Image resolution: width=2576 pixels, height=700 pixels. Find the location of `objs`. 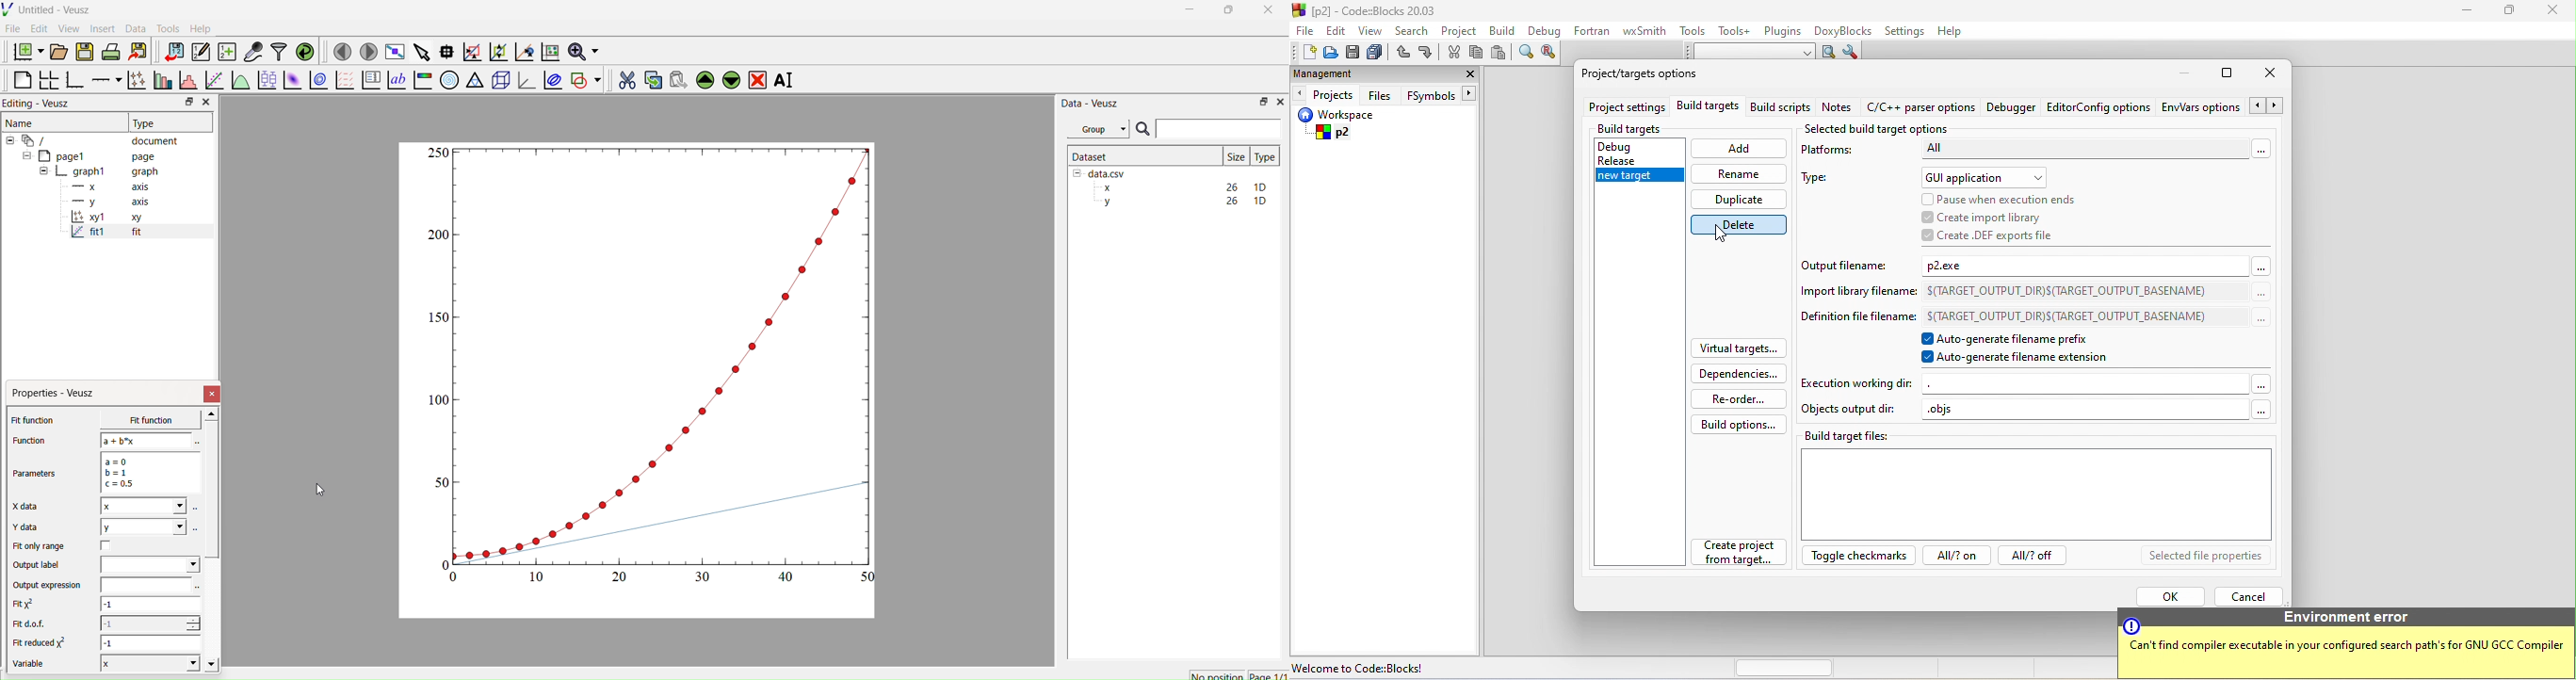

objs is located at coordinates (2097, 412).